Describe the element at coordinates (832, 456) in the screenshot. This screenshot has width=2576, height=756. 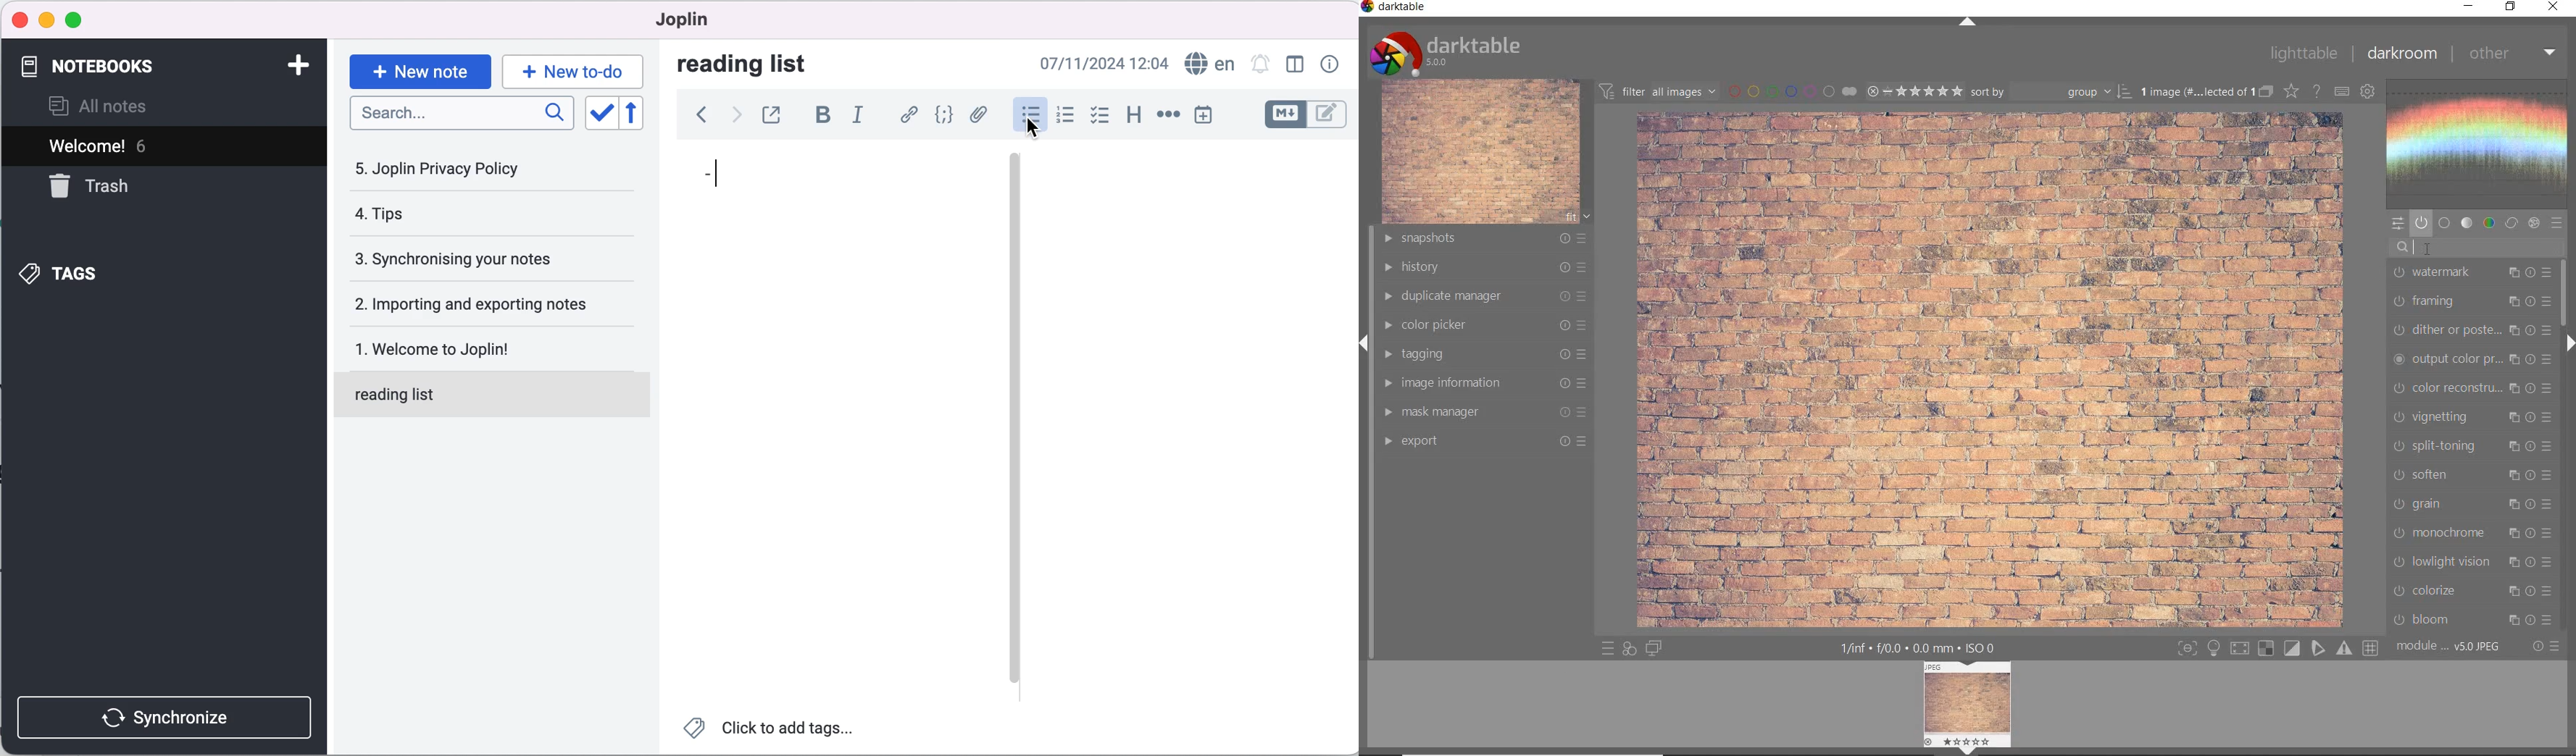
I see `blank canvas note 1` at that location.